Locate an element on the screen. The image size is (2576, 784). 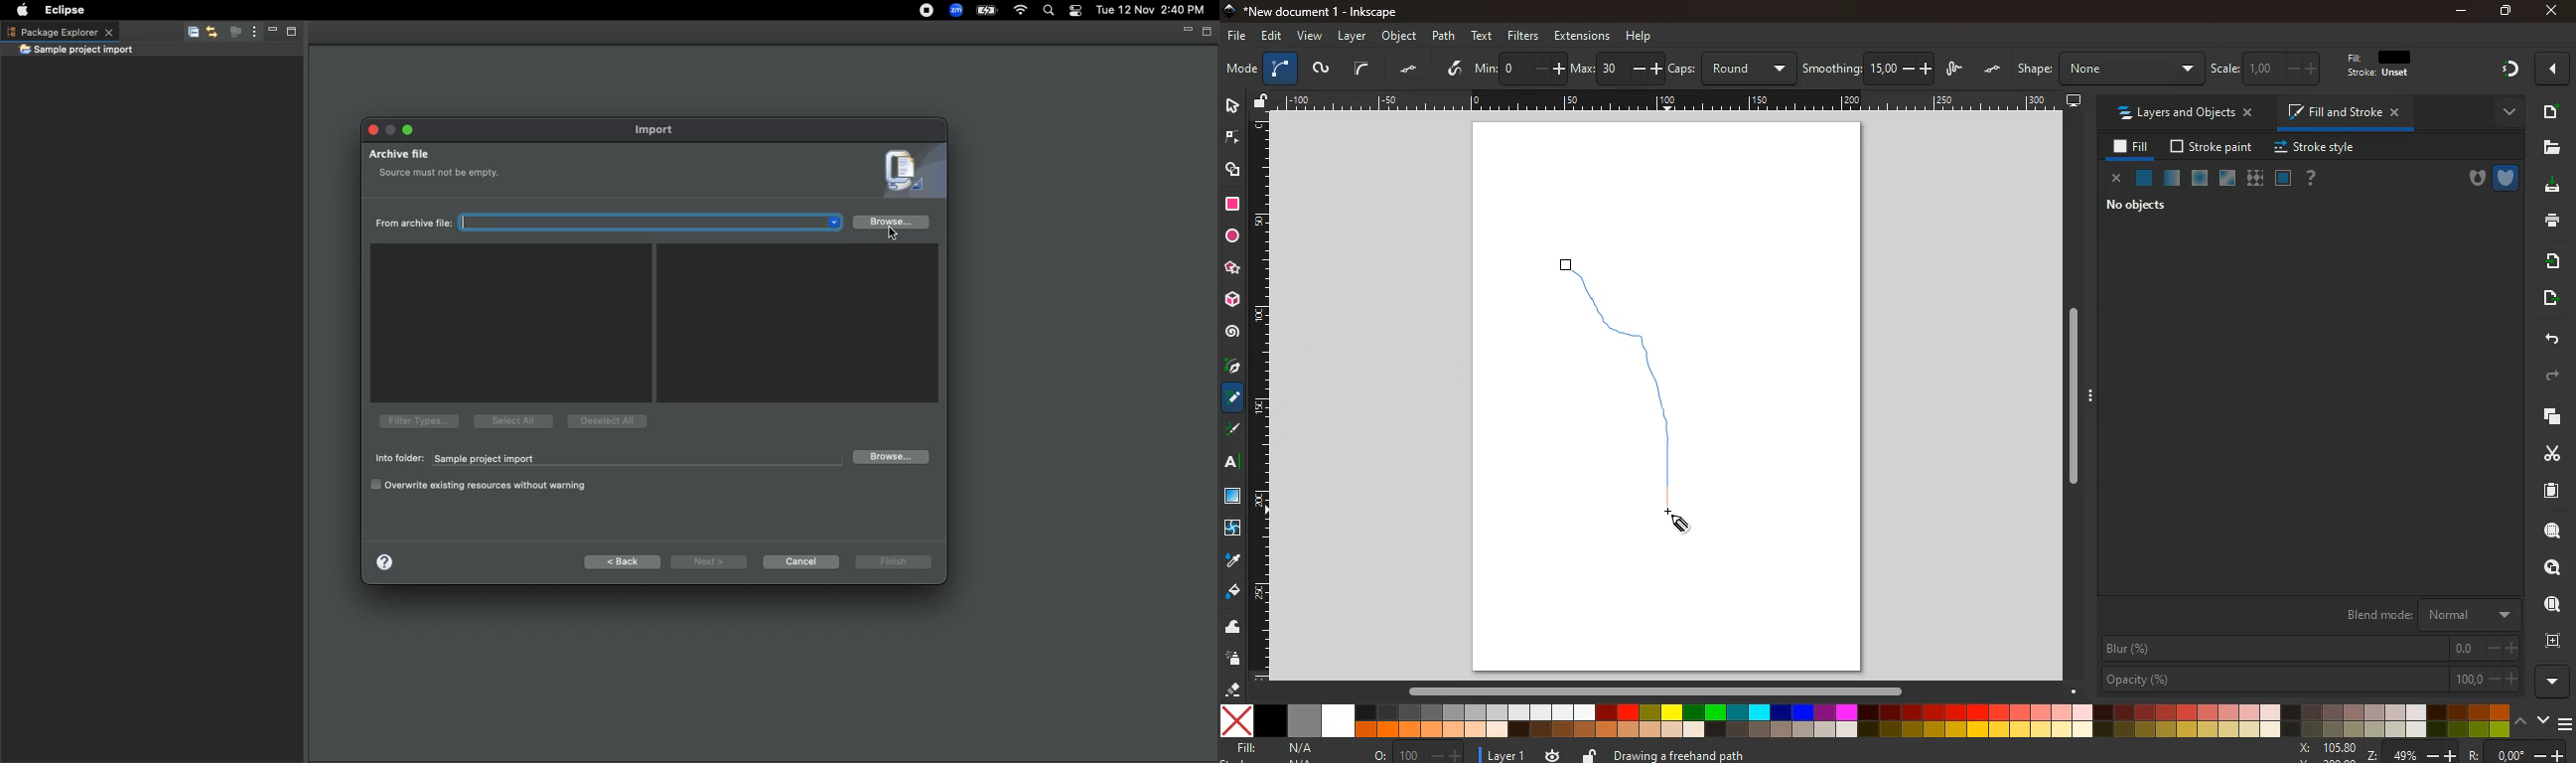
Minimize is located at coordinates (392, 130).